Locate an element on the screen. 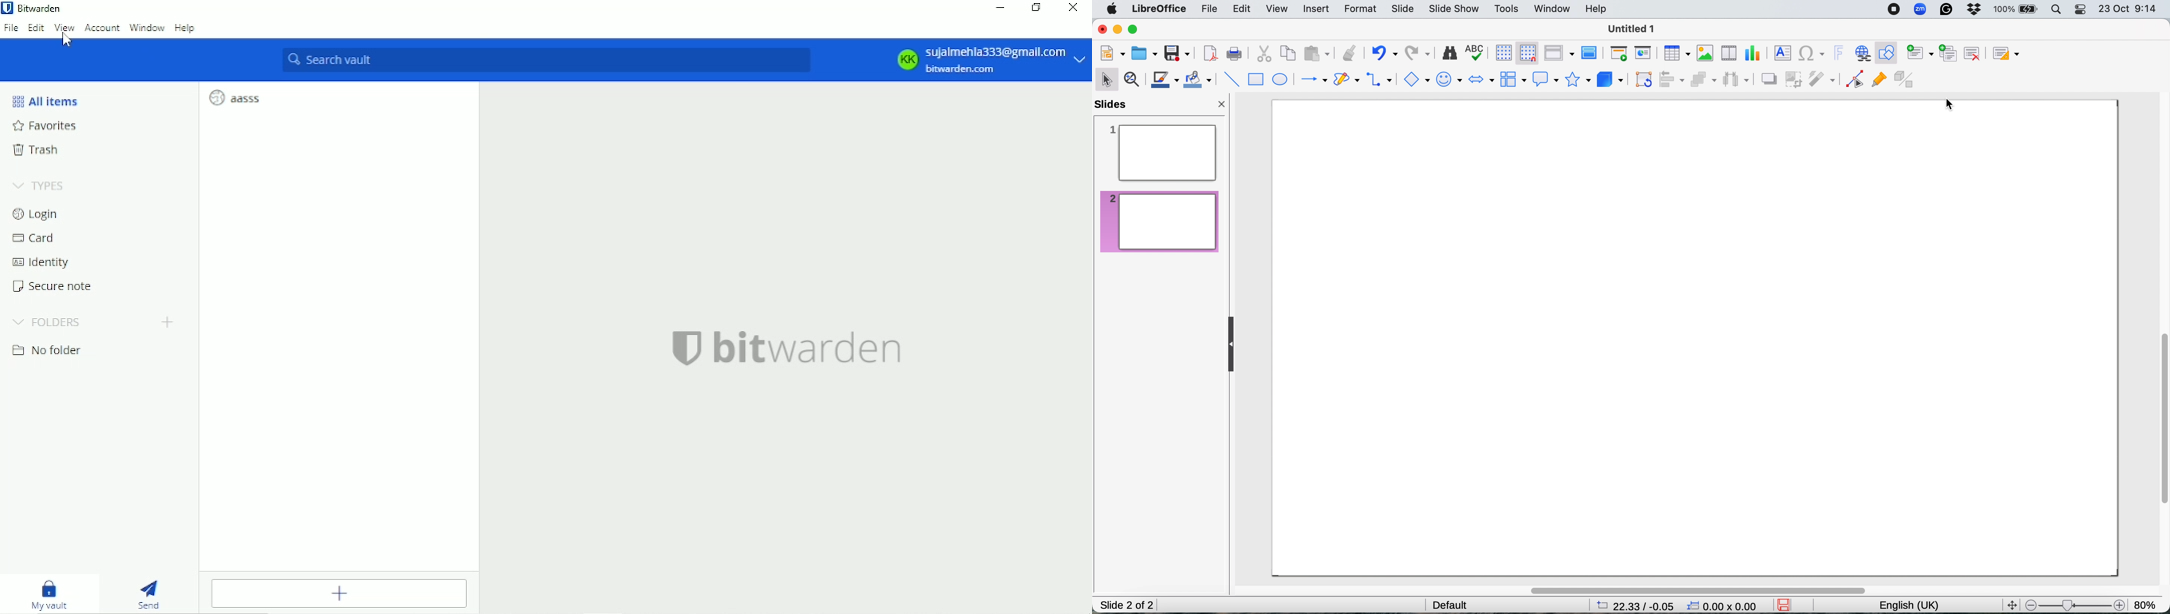  toggle extrusion is located at coordinates (1905, 80).